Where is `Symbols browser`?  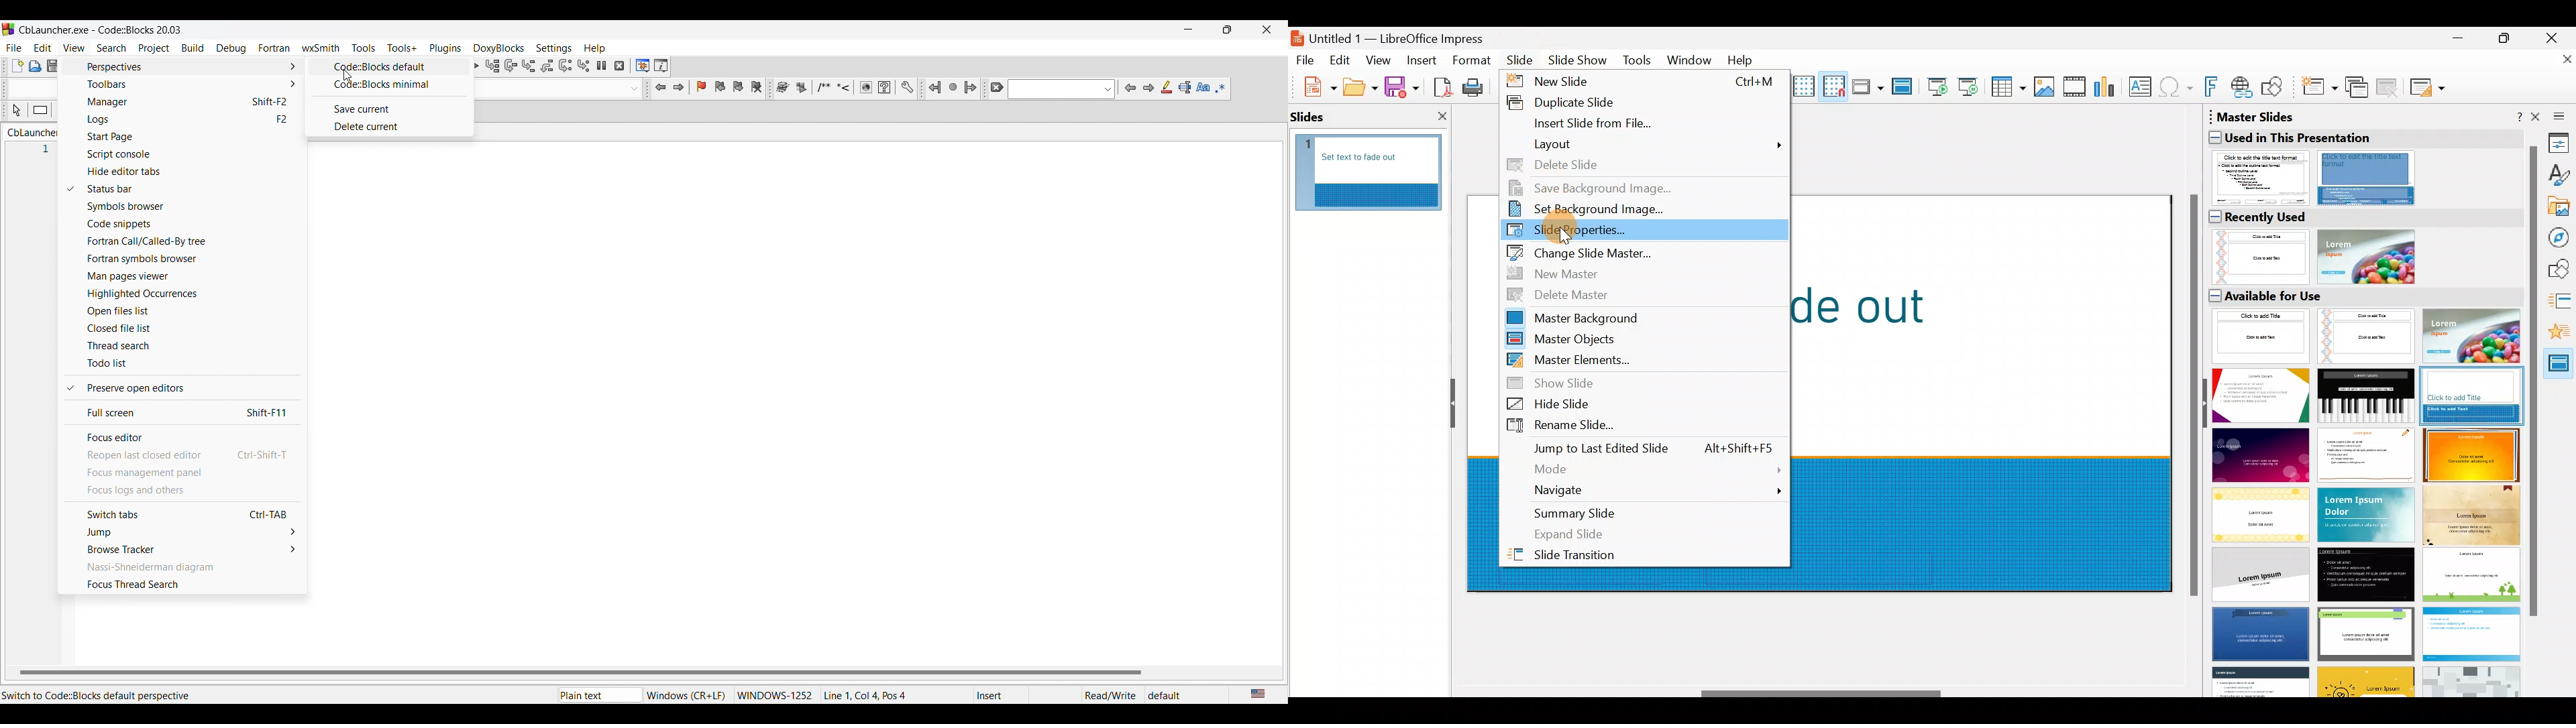 Symbols browser is located at coordinates (193, 207).